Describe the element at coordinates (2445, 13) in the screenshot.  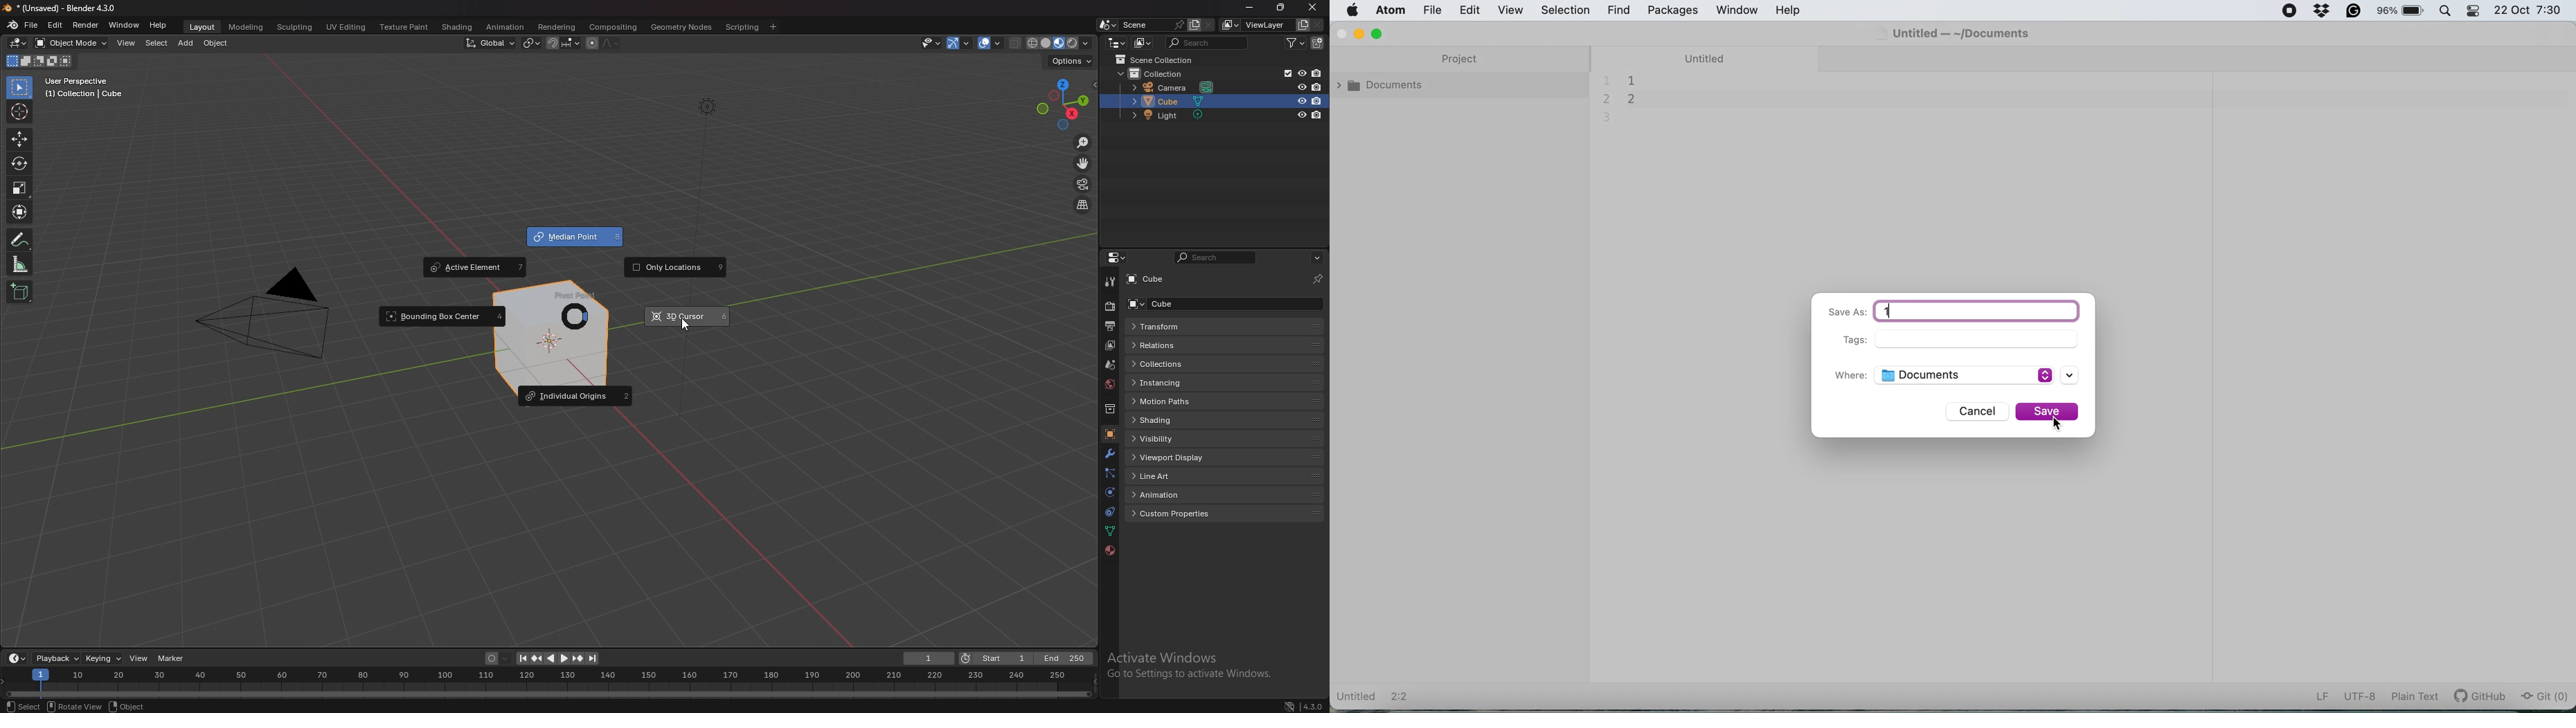
I see `spotlight search` at that location.